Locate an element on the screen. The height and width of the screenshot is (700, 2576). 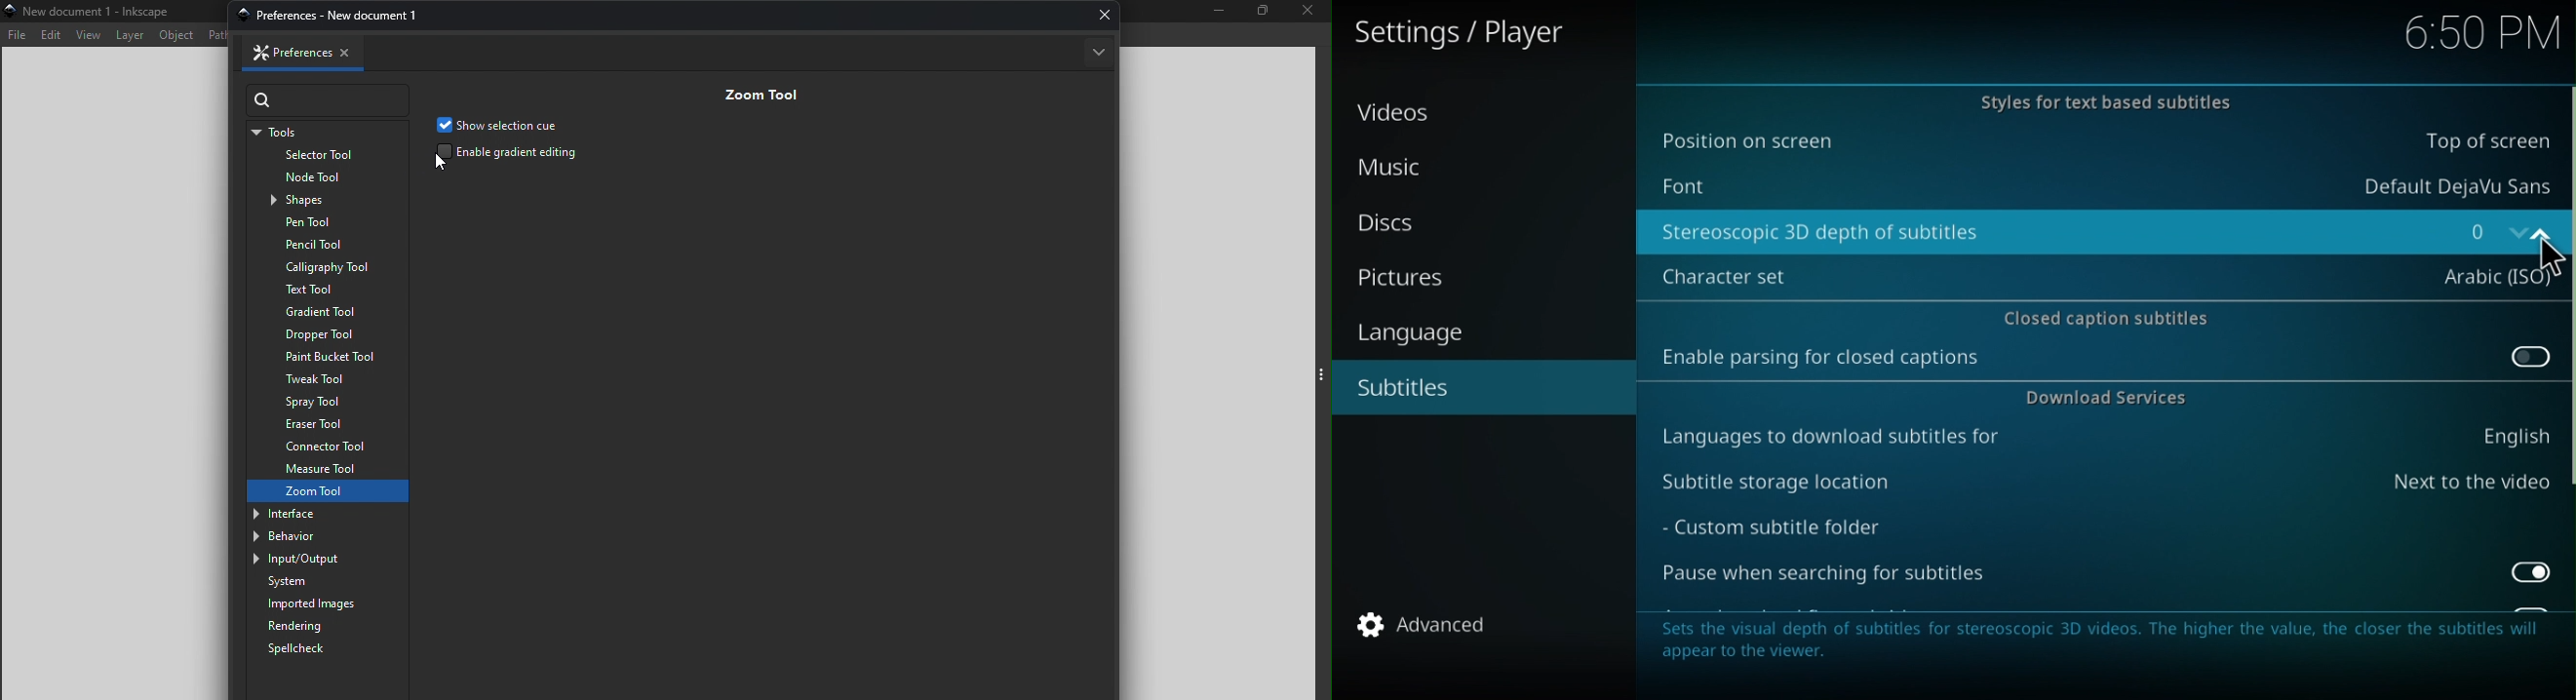
6.50 pm is located at coordinates (2478, 32).